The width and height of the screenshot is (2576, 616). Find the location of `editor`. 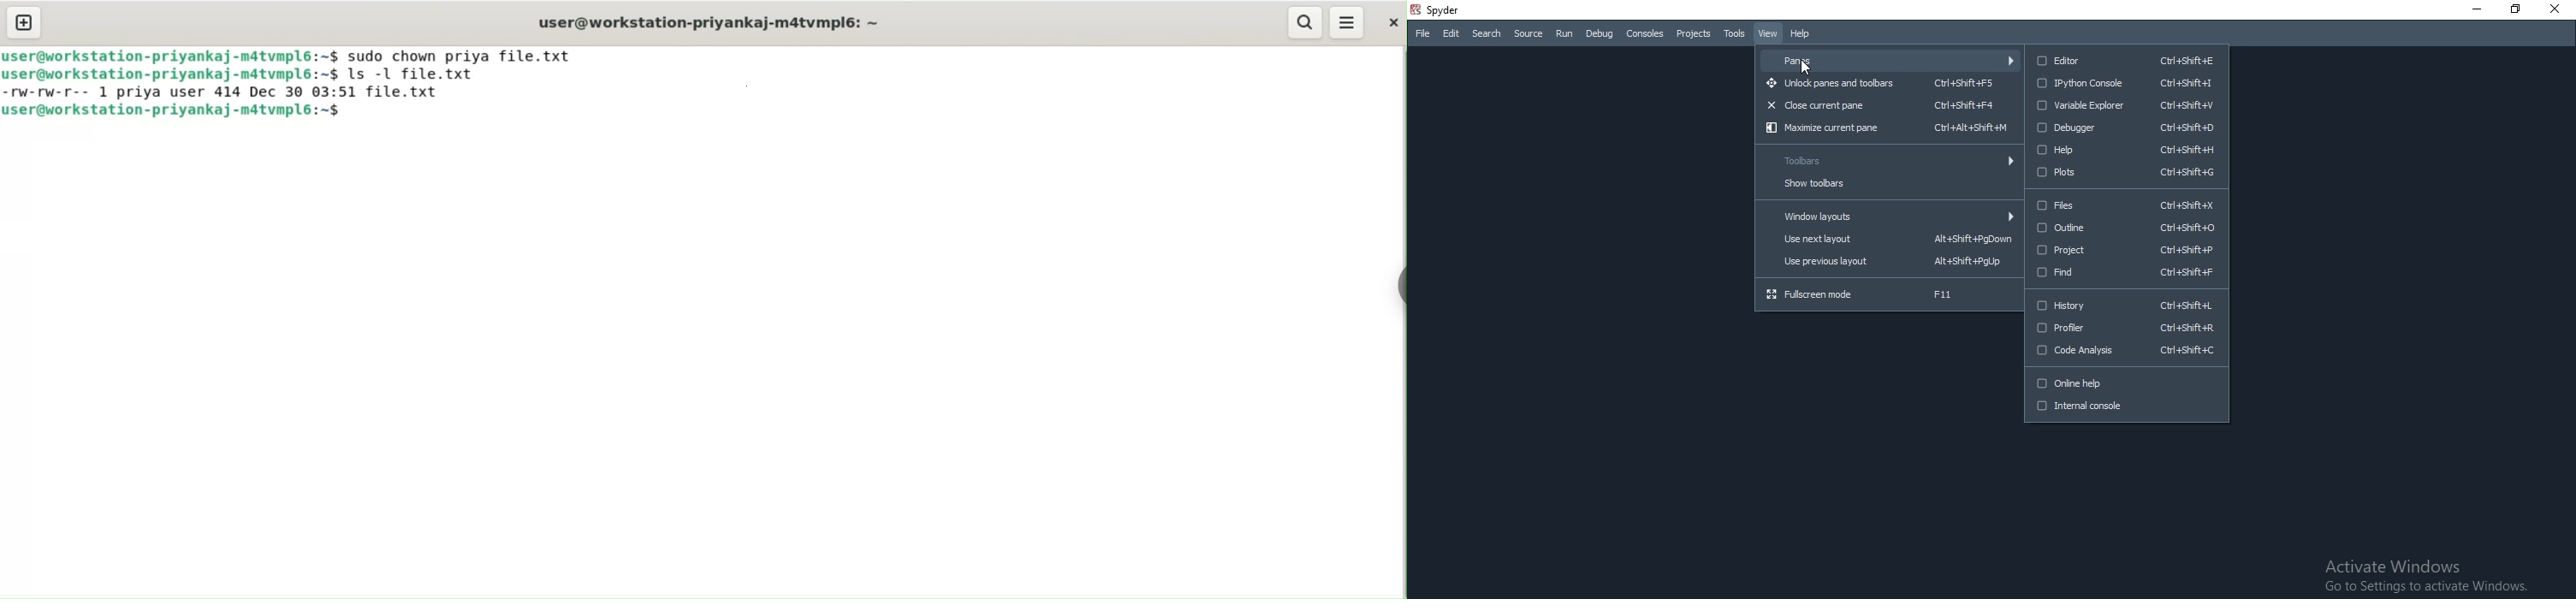

editor is located at coordinates (2127, 59).